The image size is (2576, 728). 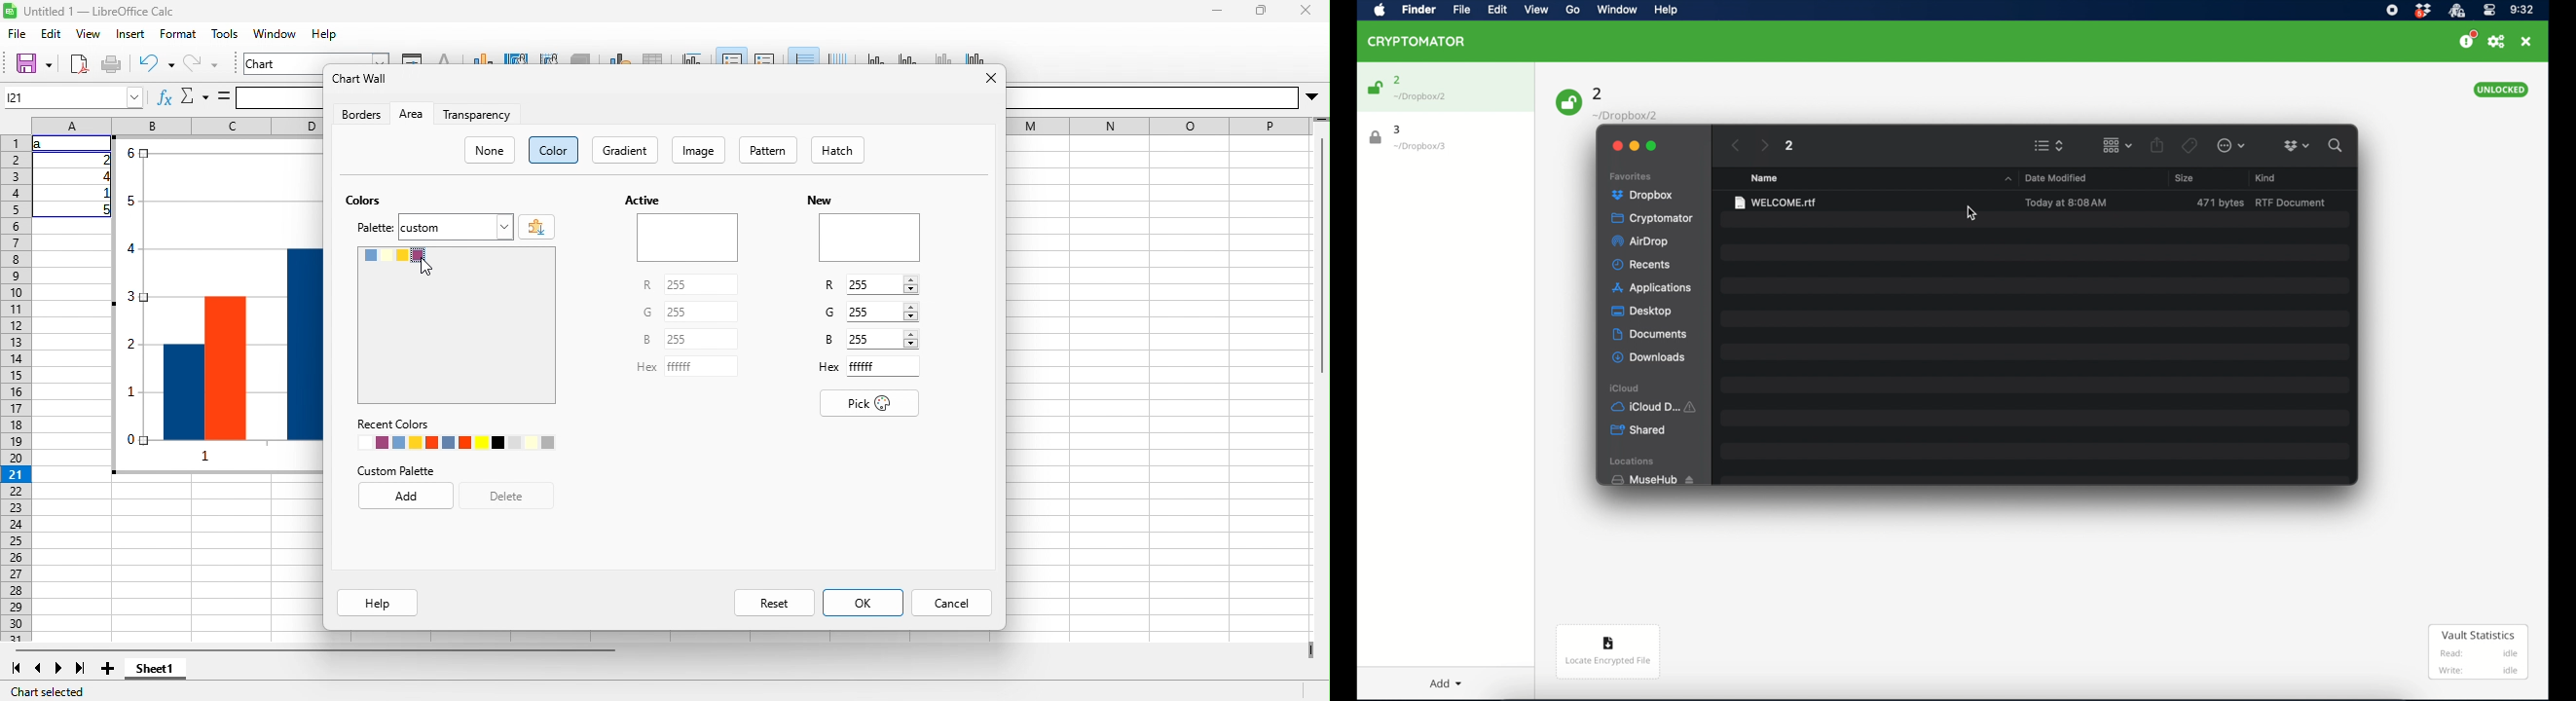 What do you see at coordinates (52, 33) in the screenshot?
I see `edit` at bounding box center [52, 33].